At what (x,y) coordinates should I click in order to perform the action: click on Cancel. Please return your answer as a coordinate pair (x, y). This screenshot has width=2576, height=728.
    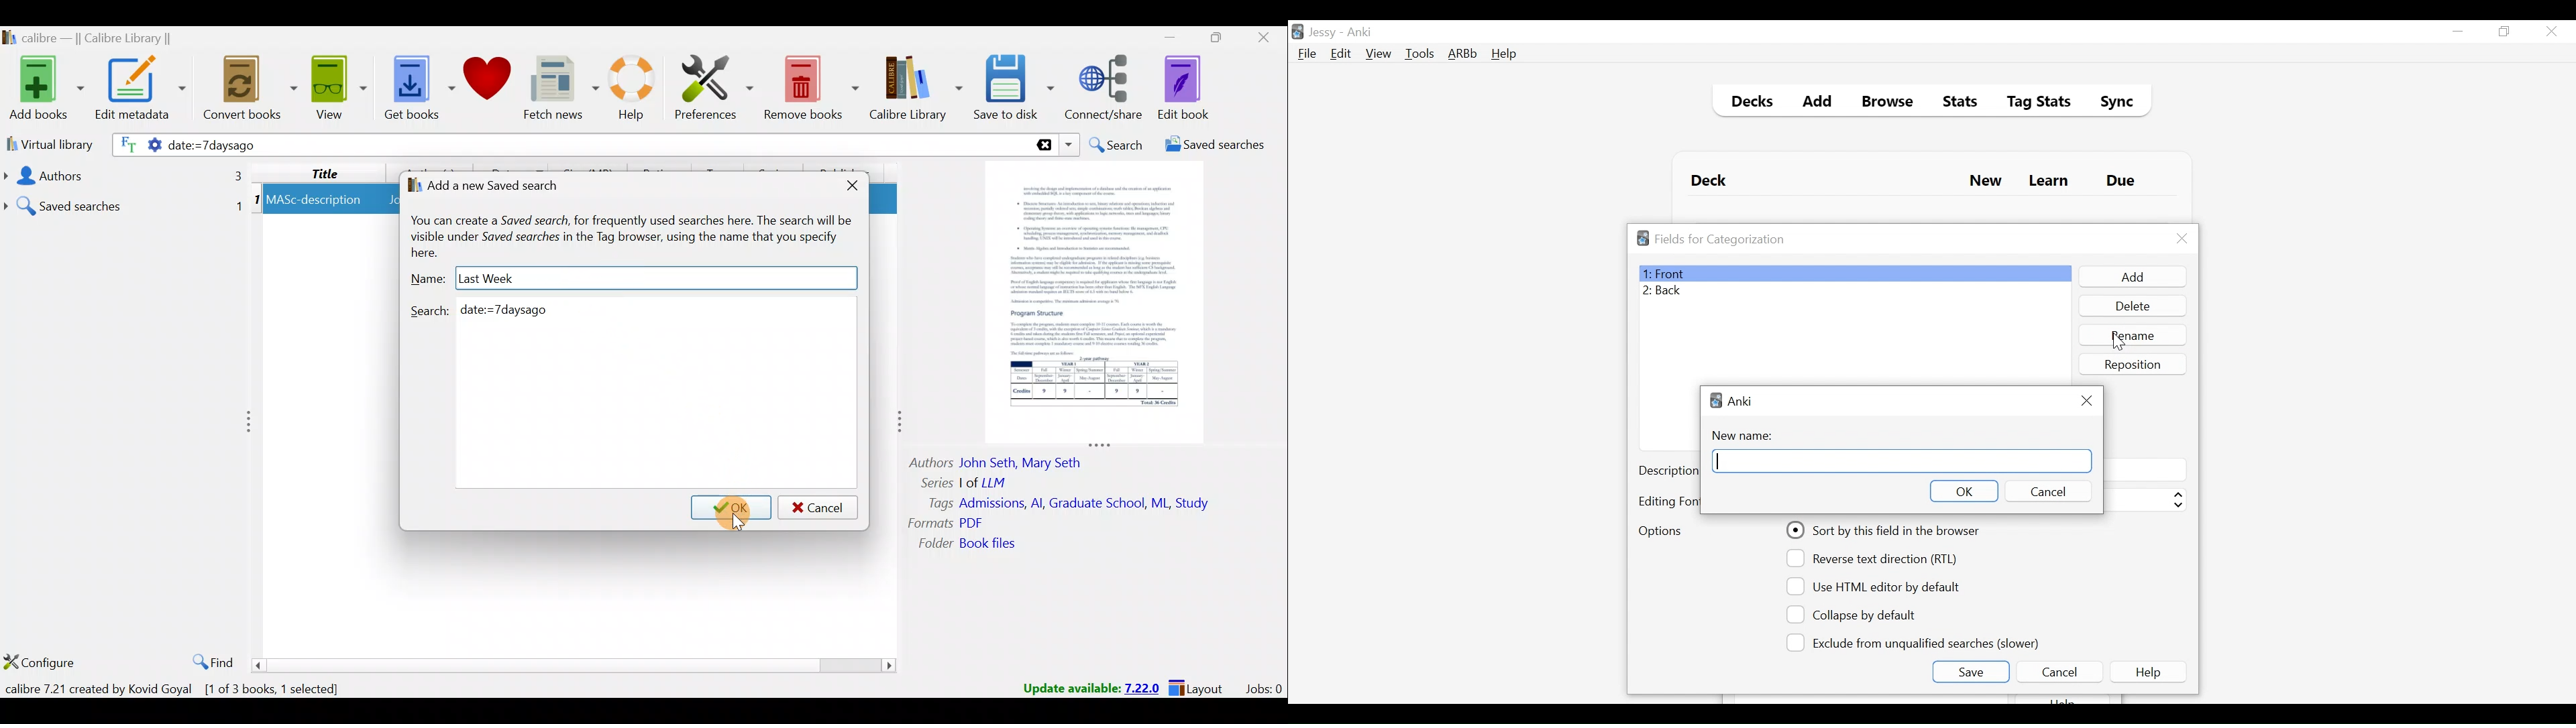
    Looking at the image, I should click on (2046, 491).